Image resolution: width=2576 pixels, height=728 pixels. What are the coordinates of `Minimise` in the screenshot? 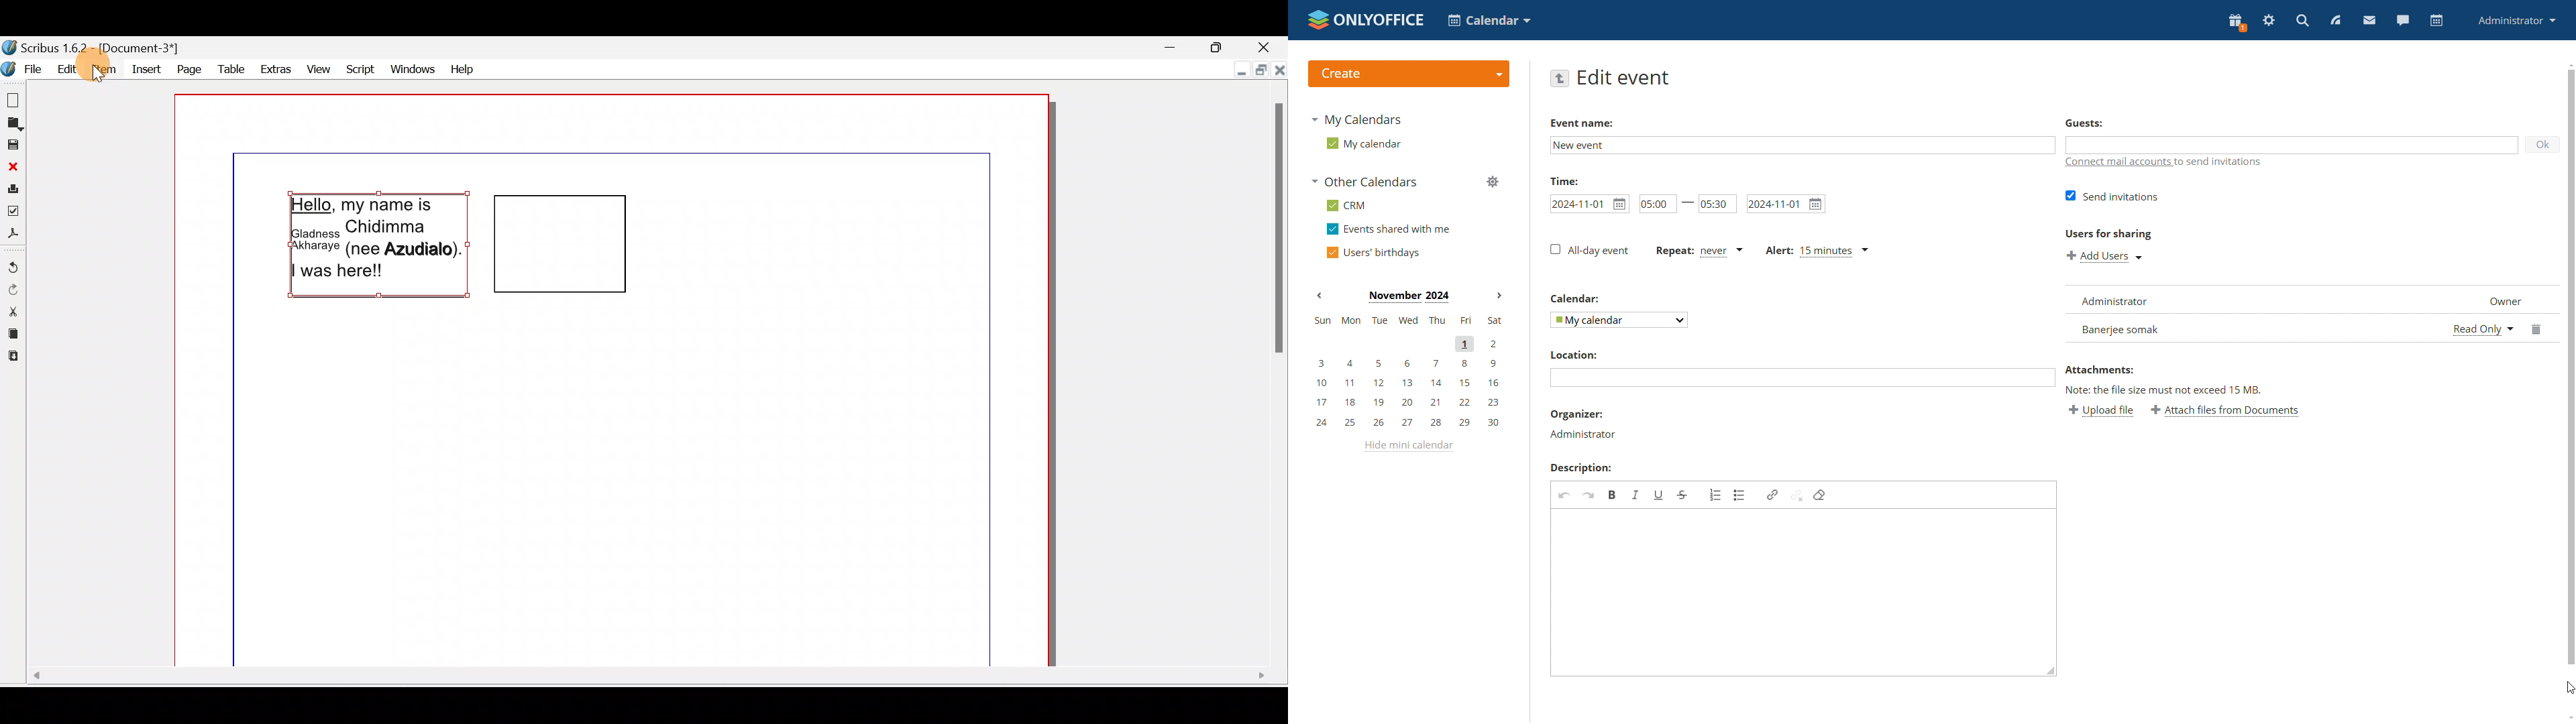 It's located at (1170, 46).